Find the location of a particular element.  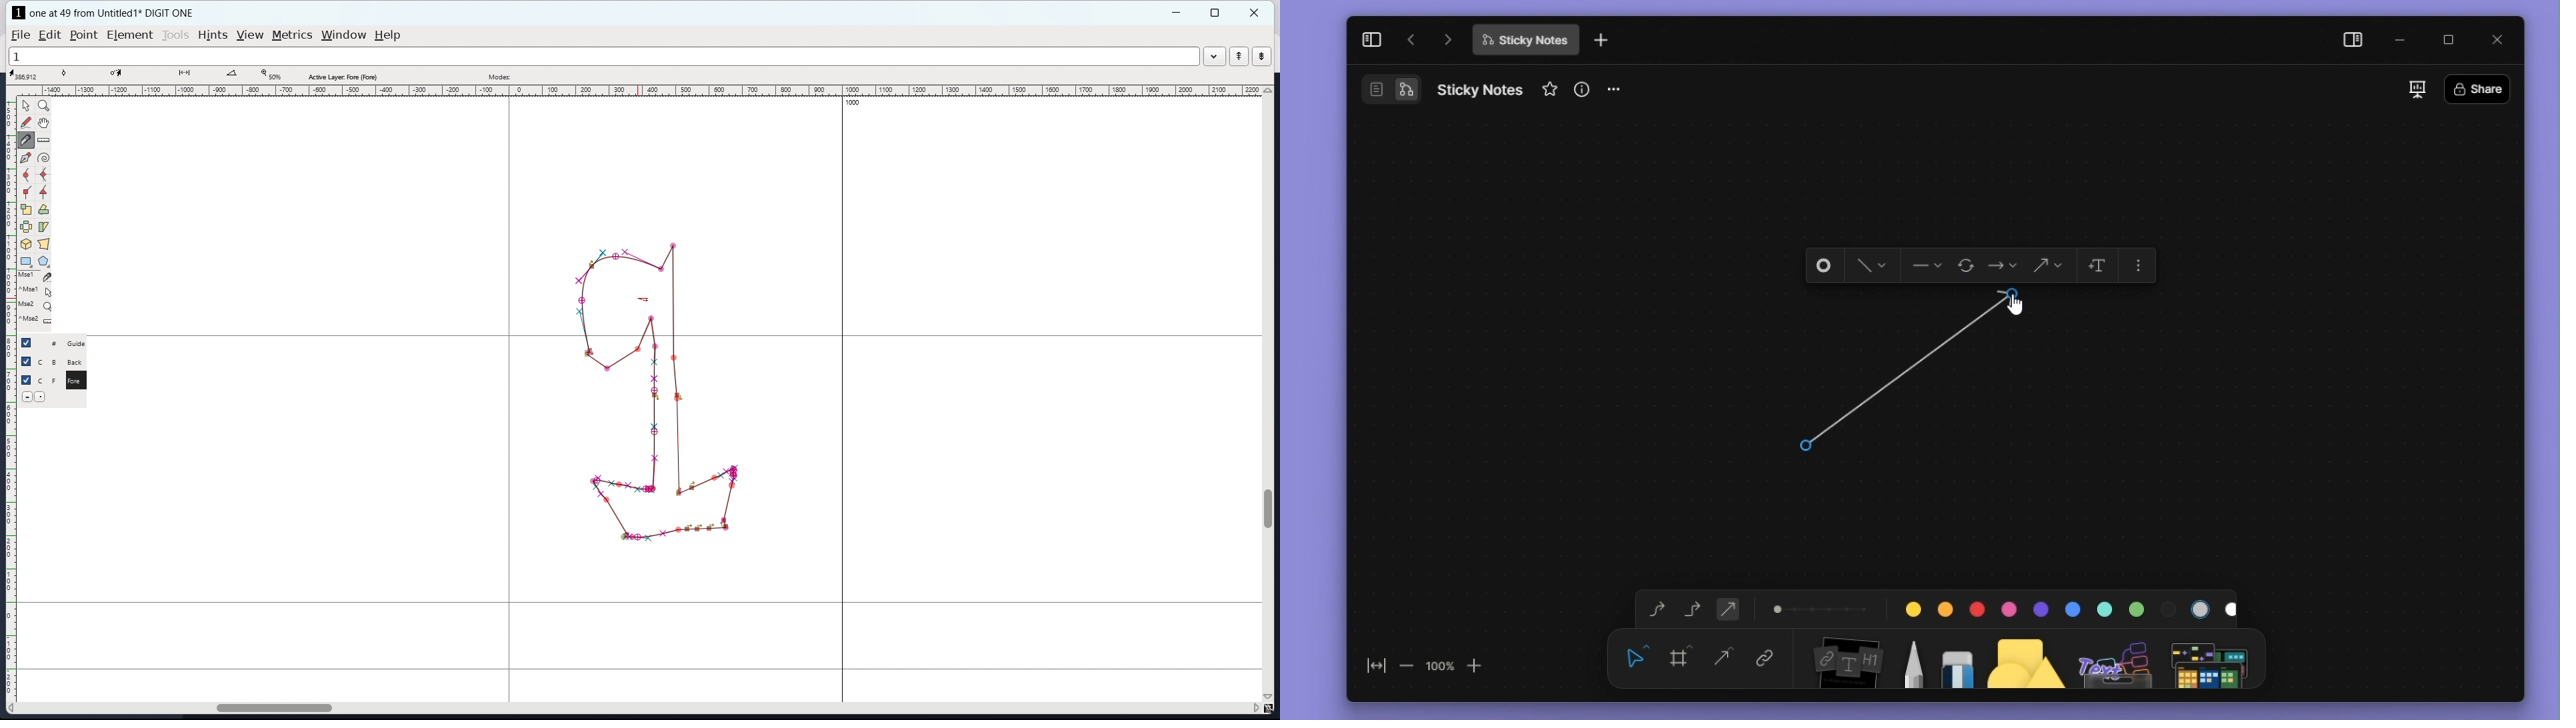

change whether spiro is active or not is located at coordinates (43, 158).